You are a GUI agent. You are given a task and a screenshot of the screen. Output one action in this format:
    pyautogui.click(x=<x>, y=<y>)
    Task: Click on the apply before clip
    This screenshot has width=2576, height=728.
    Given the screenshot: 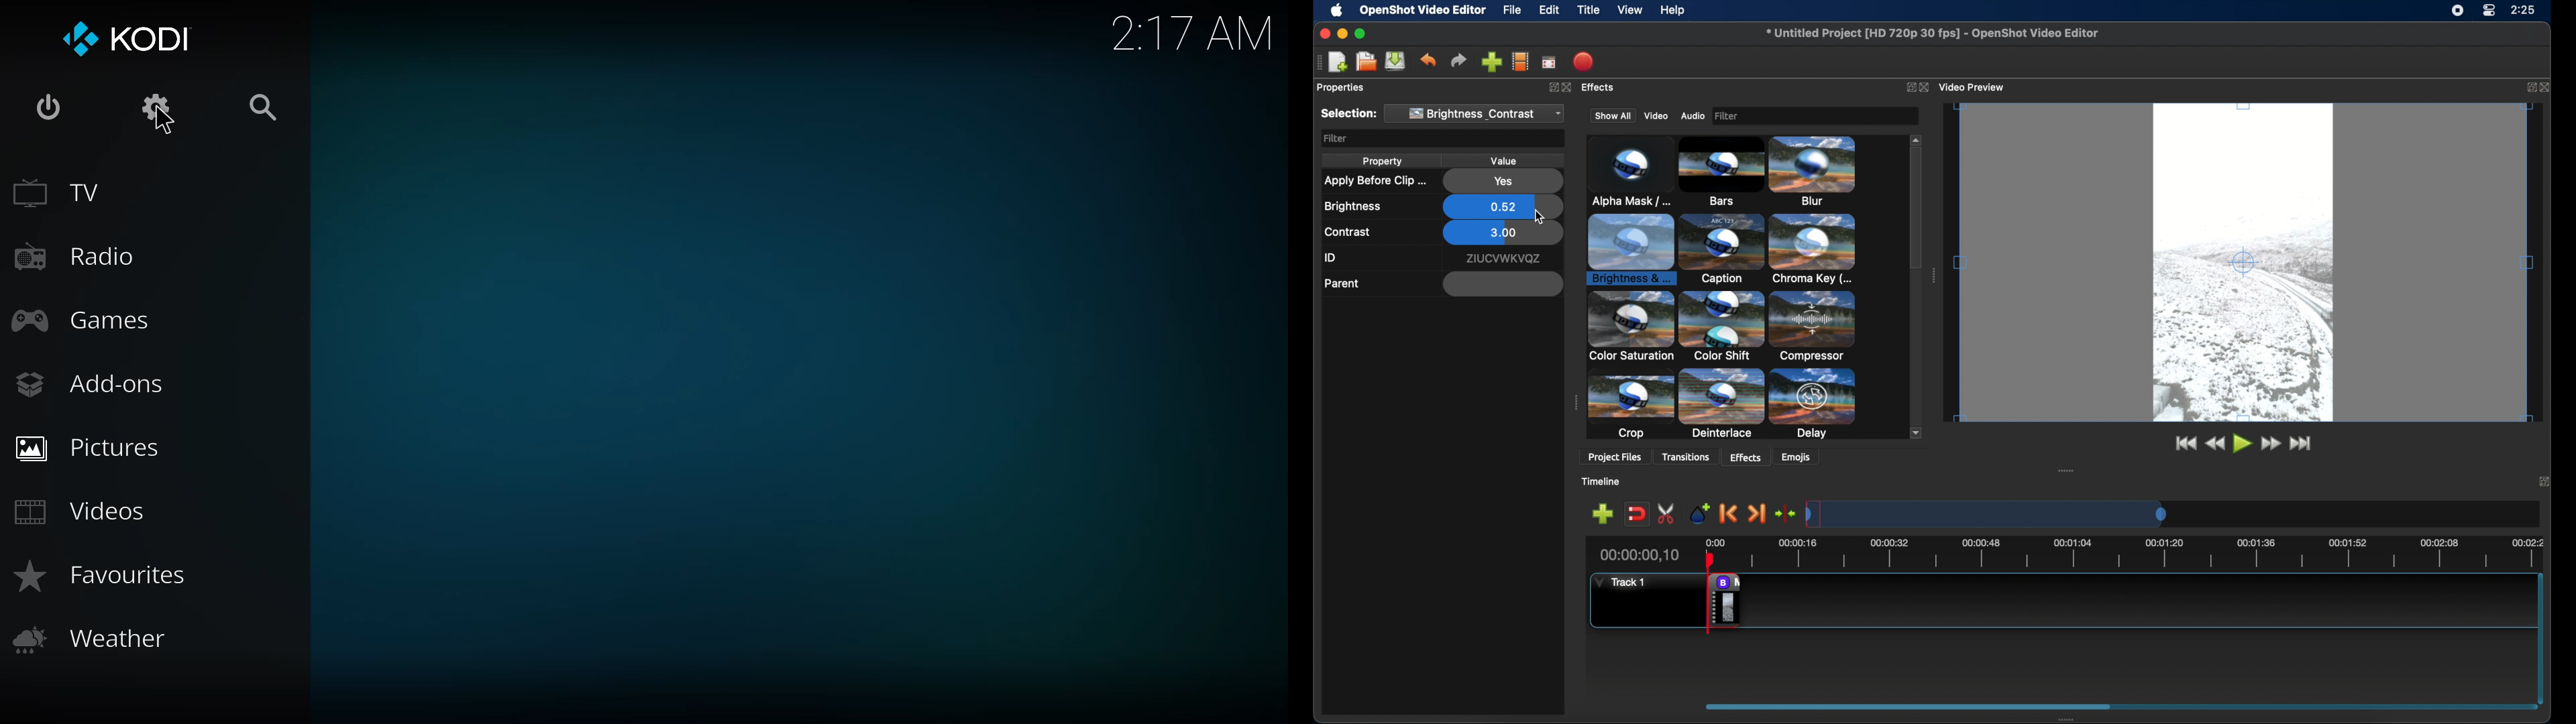 What is the action you would take?
    pyautogui.click(x=1374, y=181)
    